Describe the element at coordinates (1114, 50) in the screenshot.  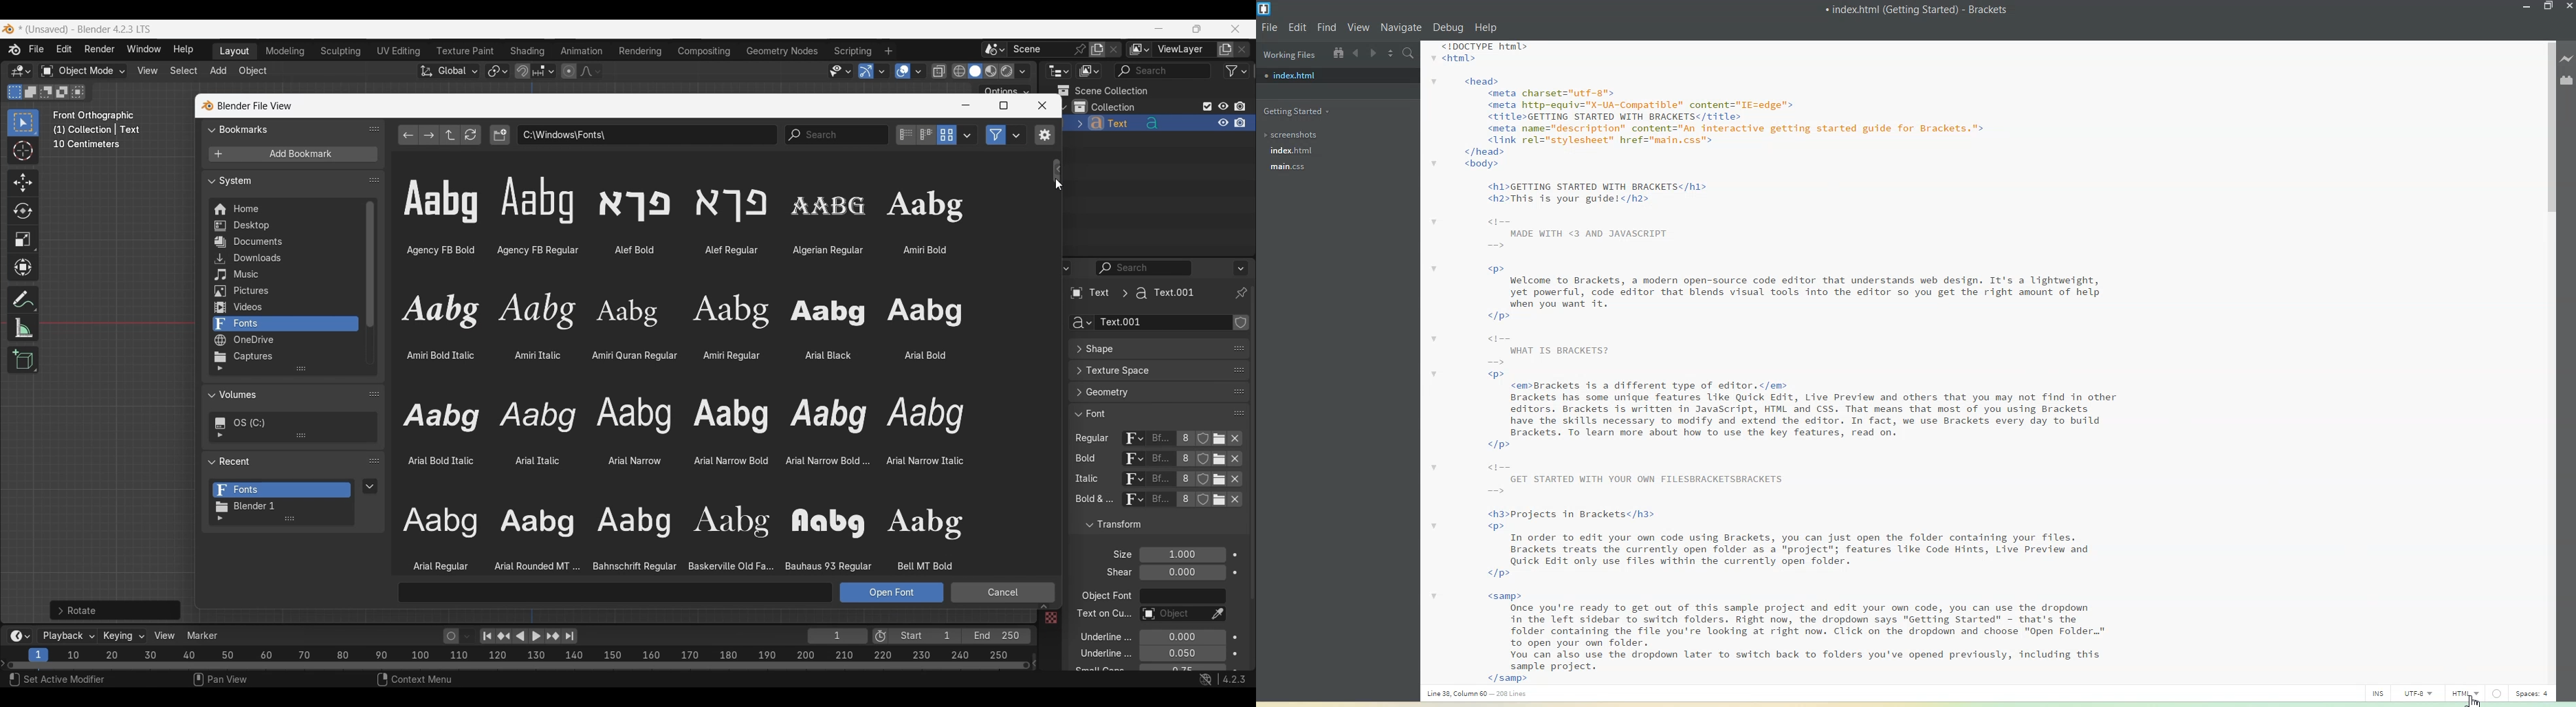
I see `Delete scene` at that location.